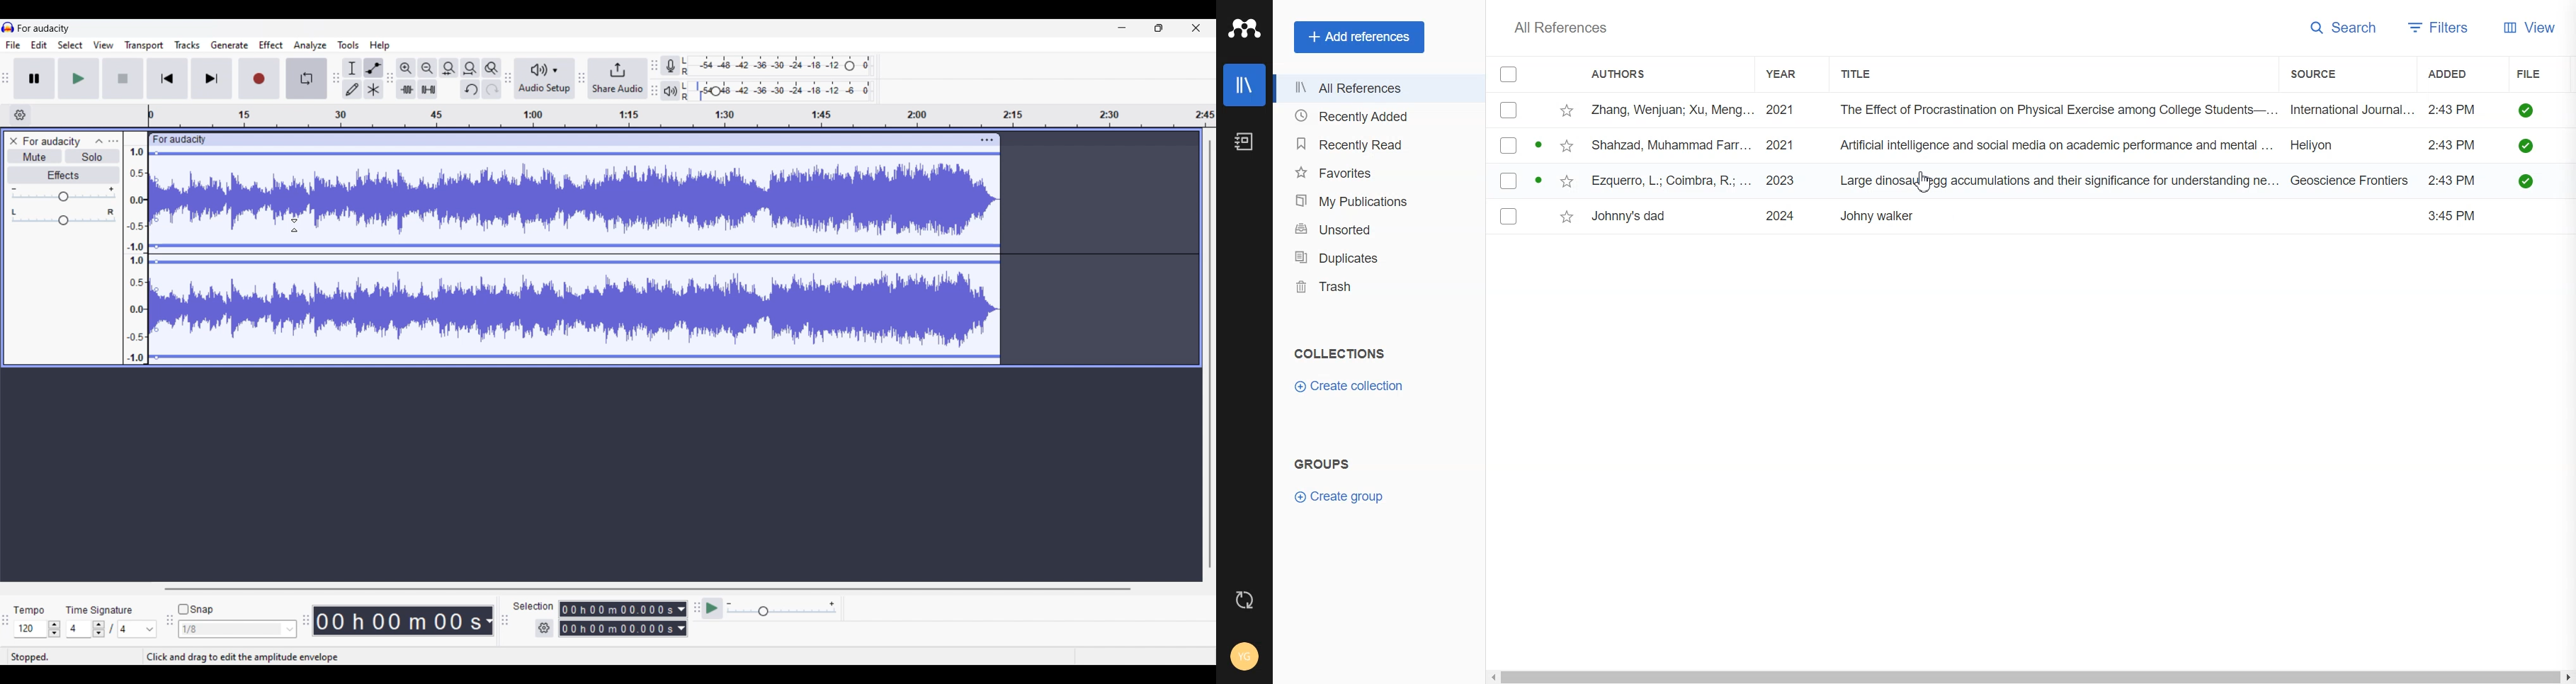 This screenshot has width=2576, height=700. Describe the element at coordinates (1924, 181) in the screenshot. I see `Cursor` at that location.